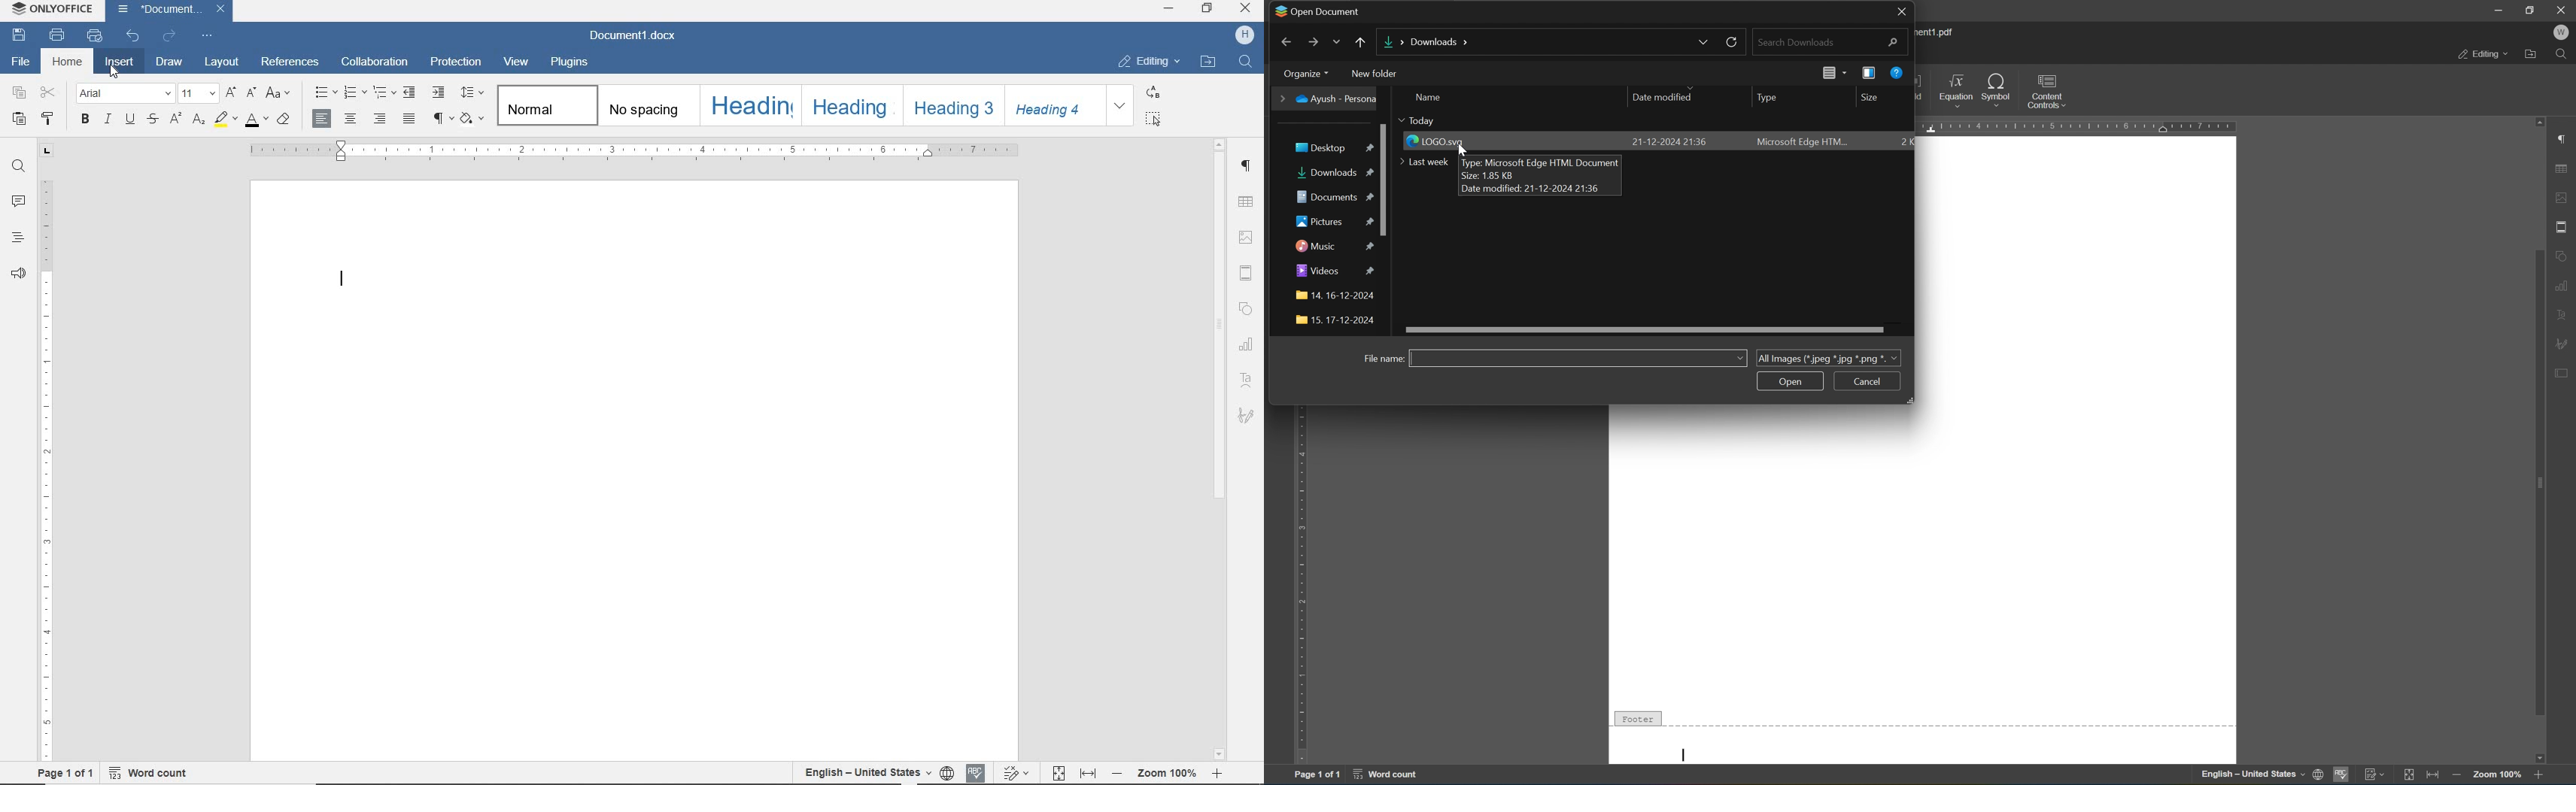 The height and width of the screenshot is (812, 2576). What do you see at coordinates (1645, 329) in the screenshot?
I see `scroll bar` at bounding box center [1645, 329].